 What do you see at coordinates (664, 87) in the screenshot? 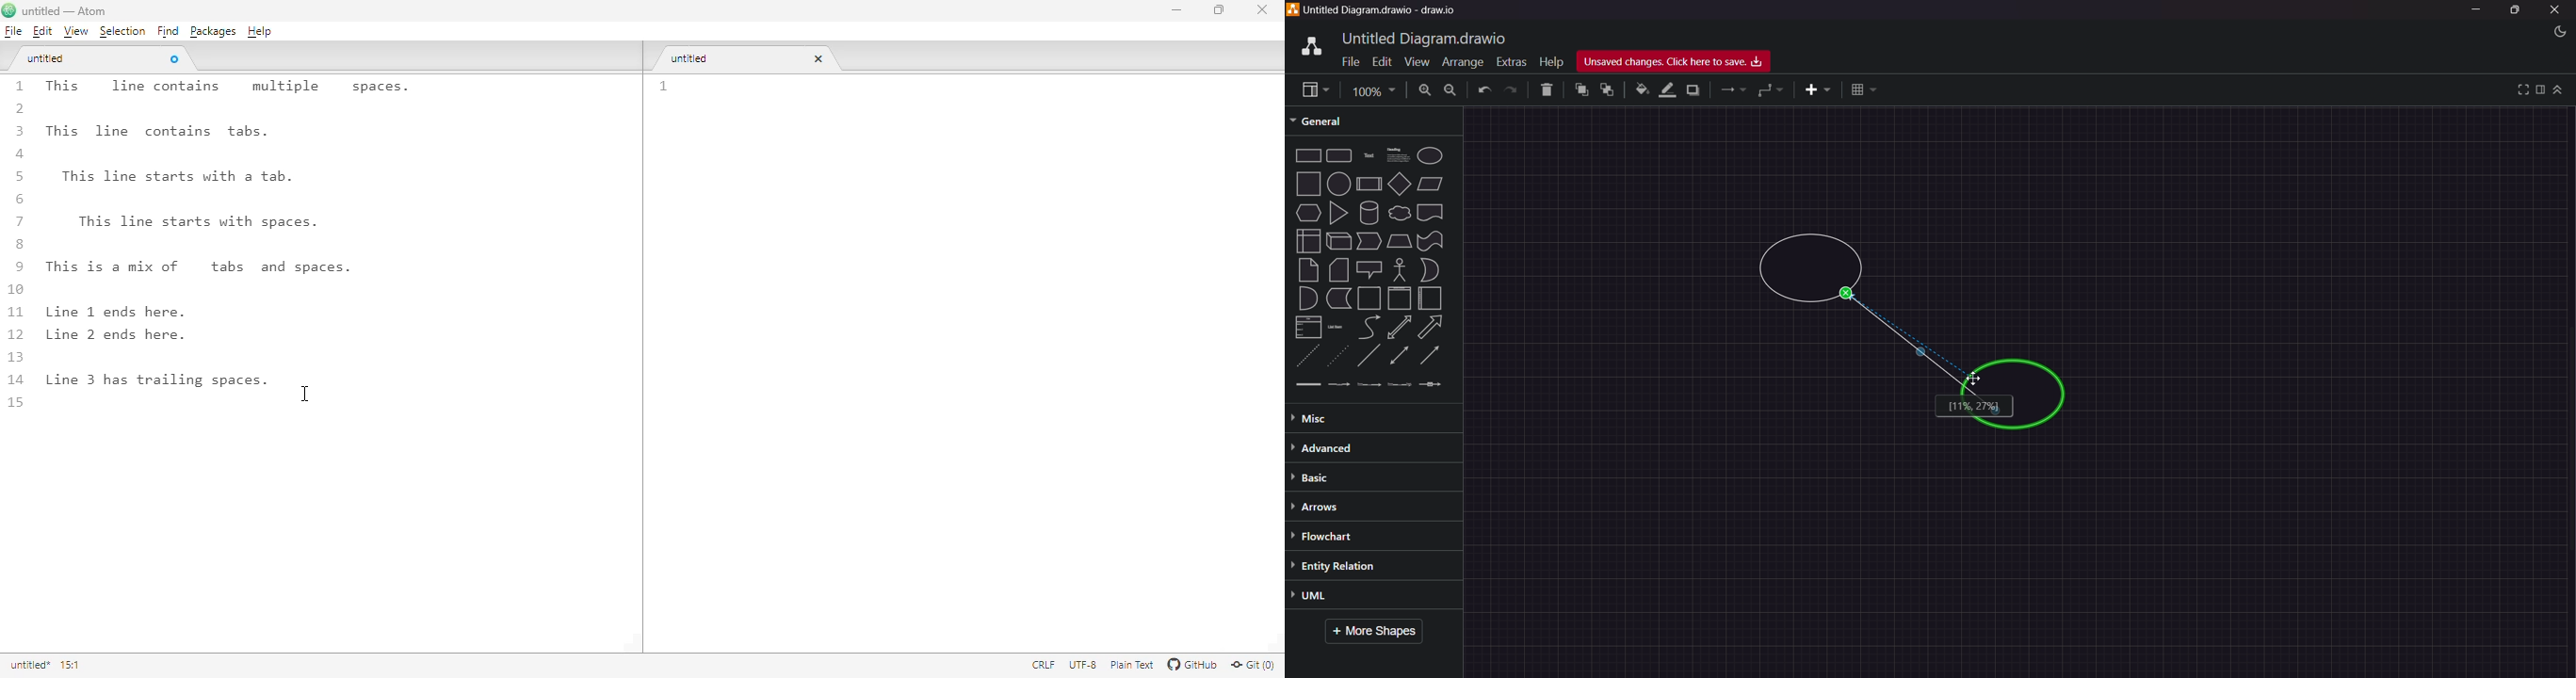
I see `line number` at bounding box center [664, 87].